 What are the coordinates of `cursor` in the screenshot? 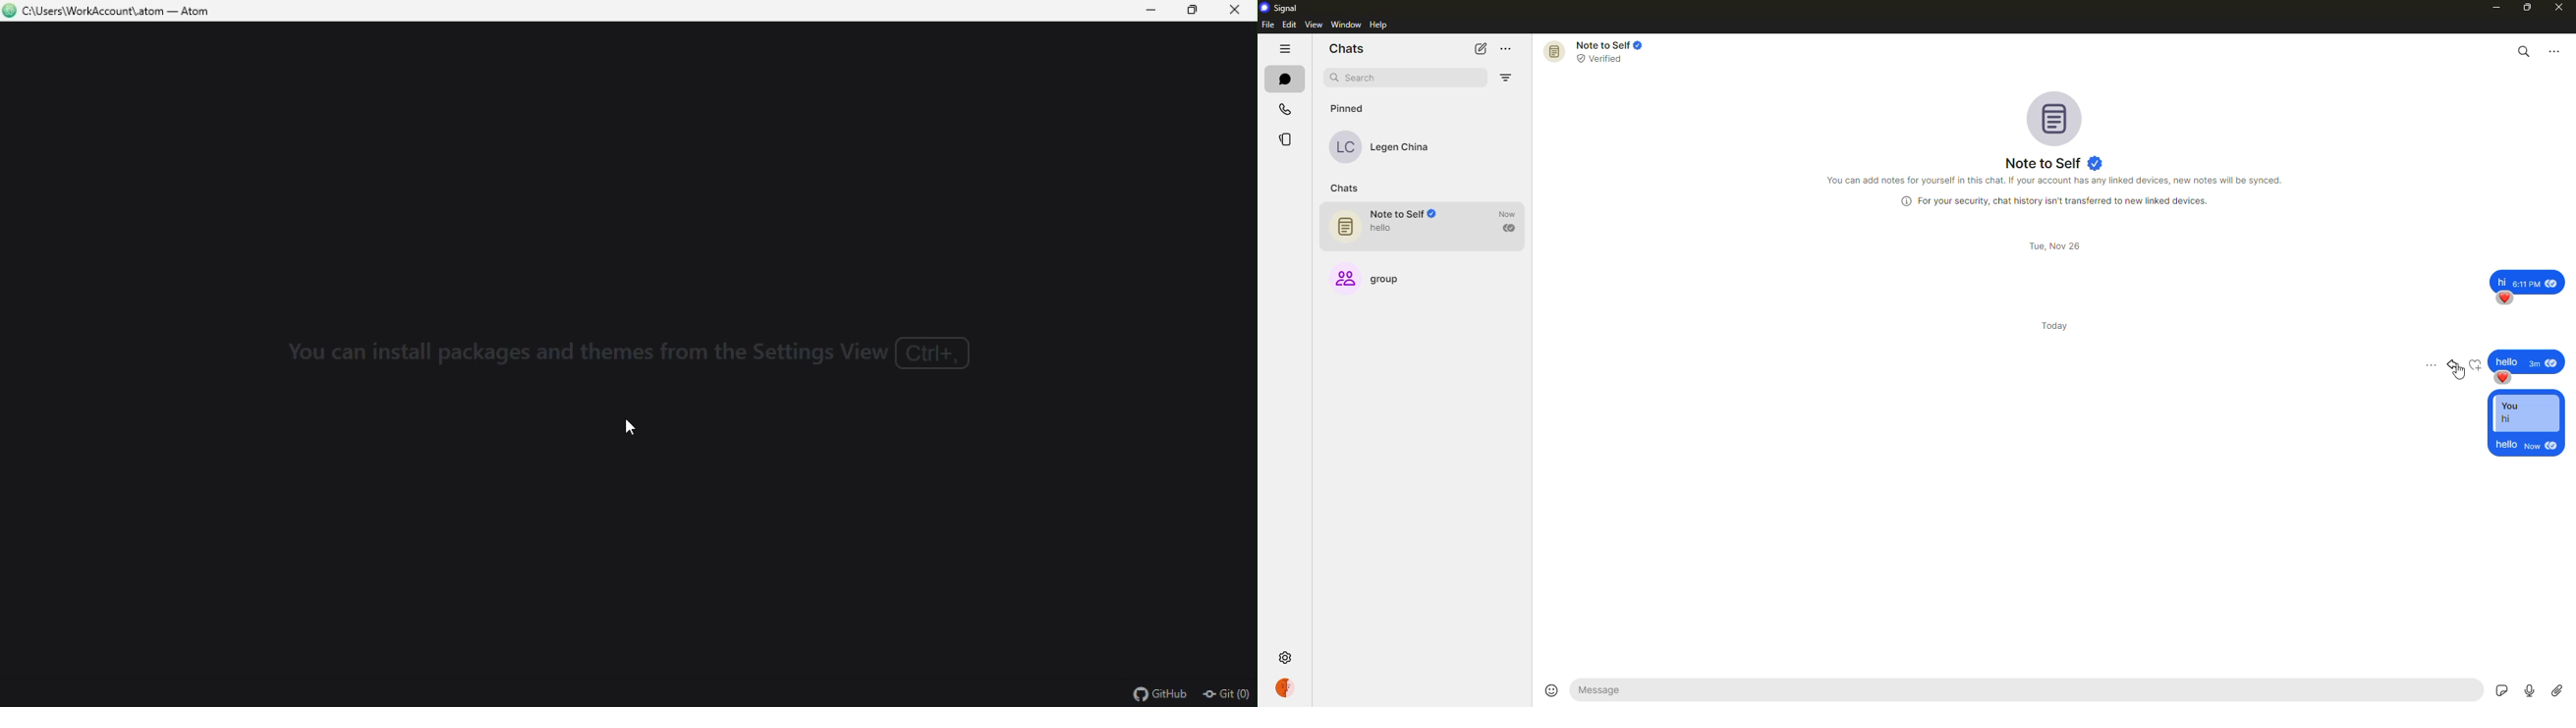 It's located at (2459, 380).